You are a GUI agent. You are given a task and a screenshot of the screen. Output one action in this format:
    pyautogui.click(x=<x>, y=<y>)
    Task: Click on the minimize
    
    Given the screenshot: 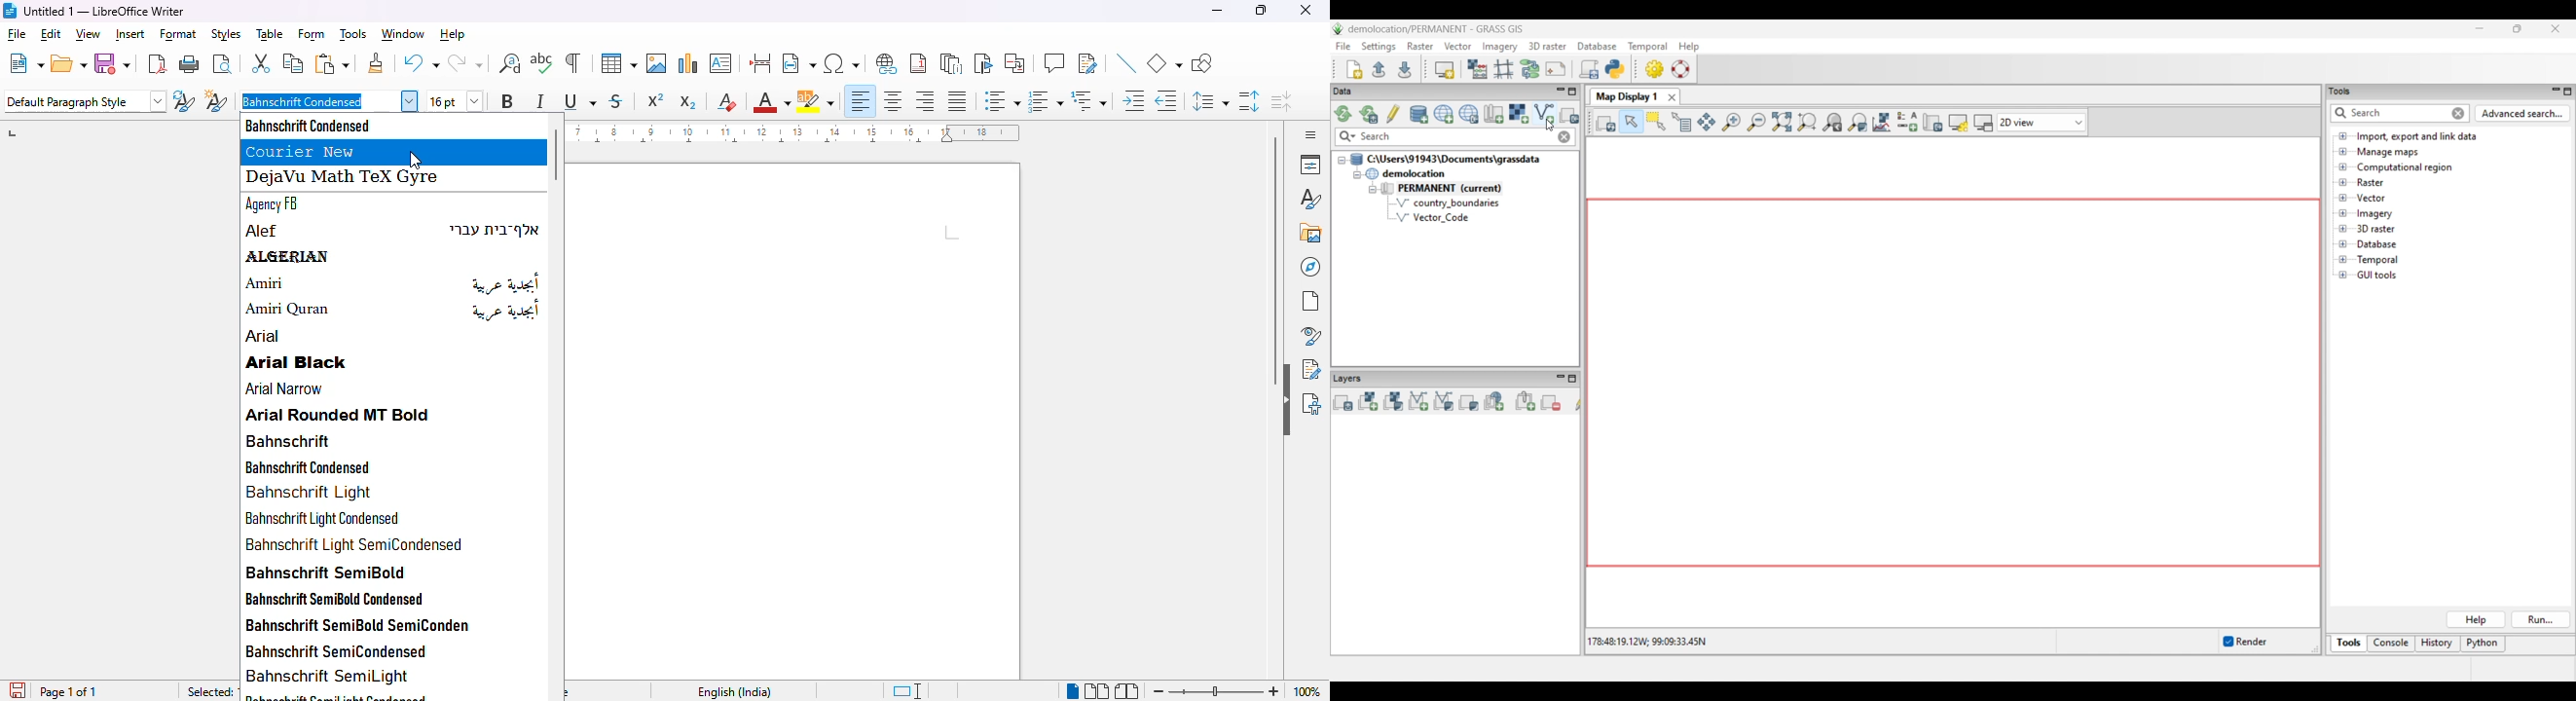 What is the action you would take?
    pyautogui.click(x=1218, y=11)
    